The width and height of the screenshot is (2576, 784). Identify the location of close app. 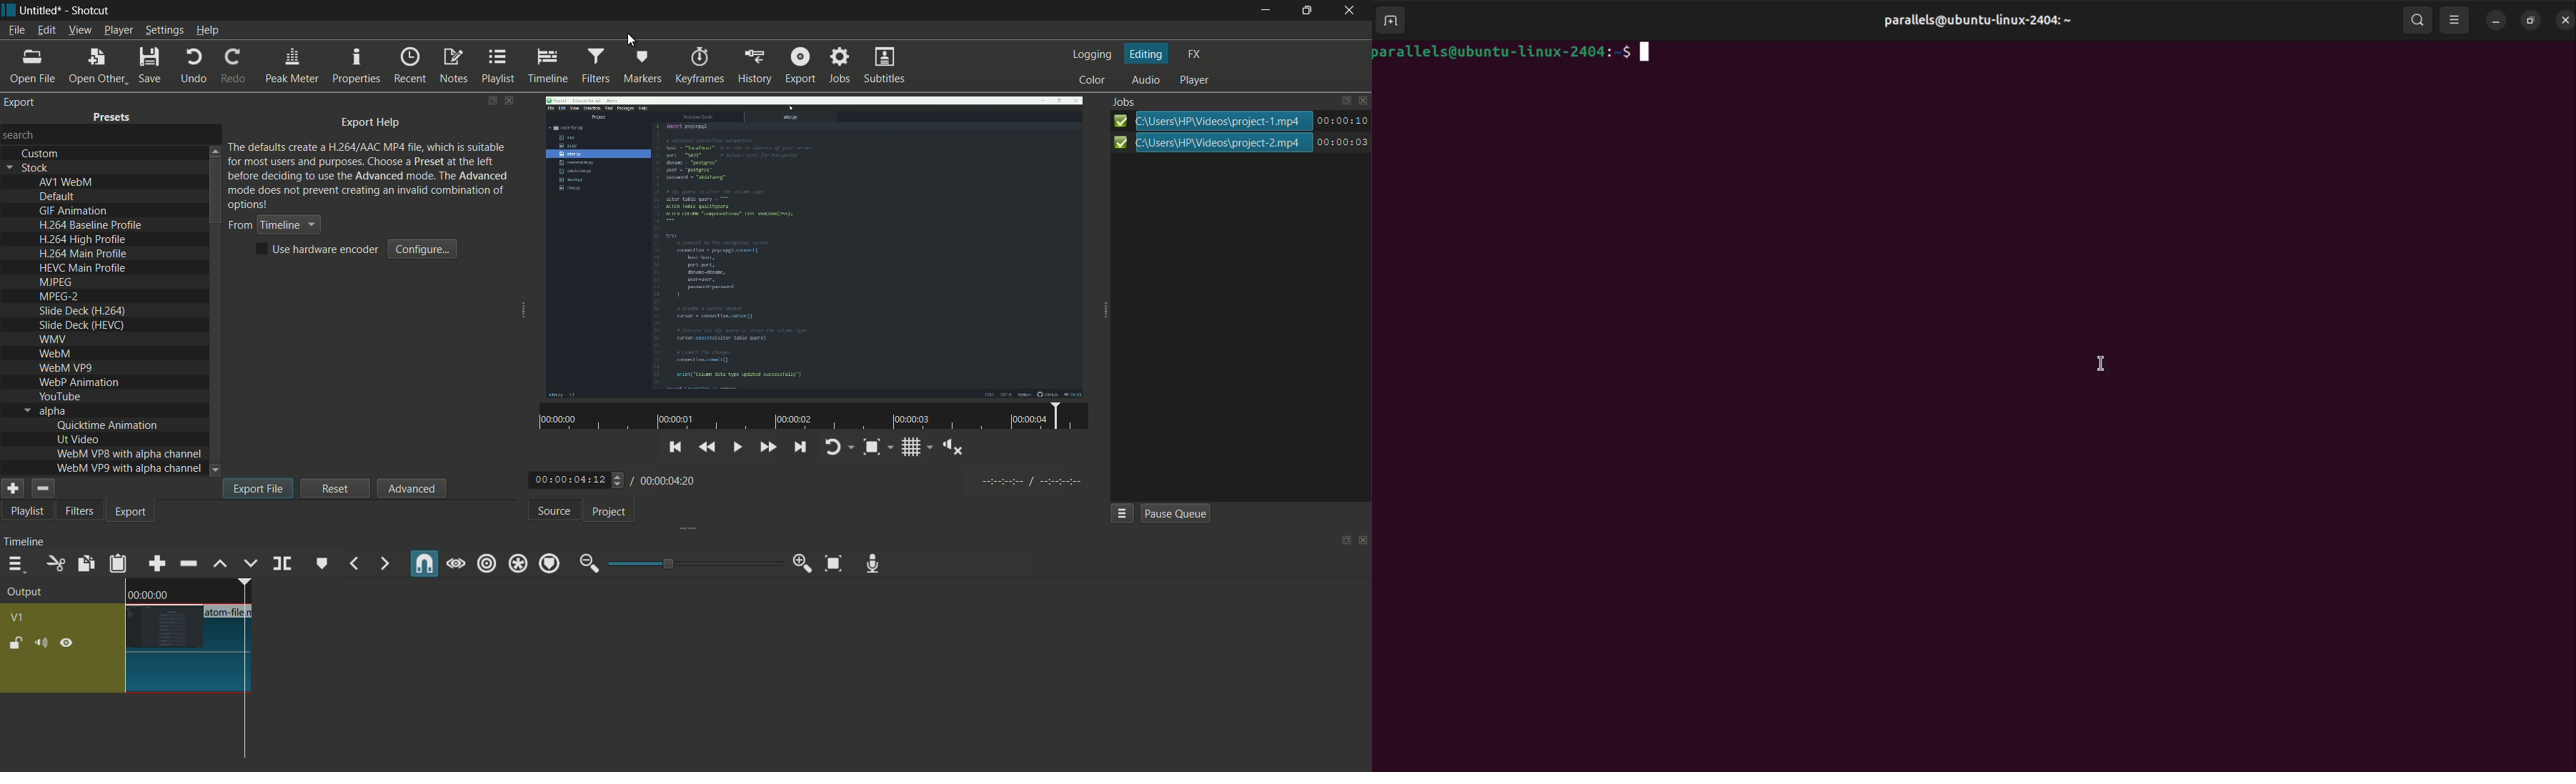
(1353, 11).